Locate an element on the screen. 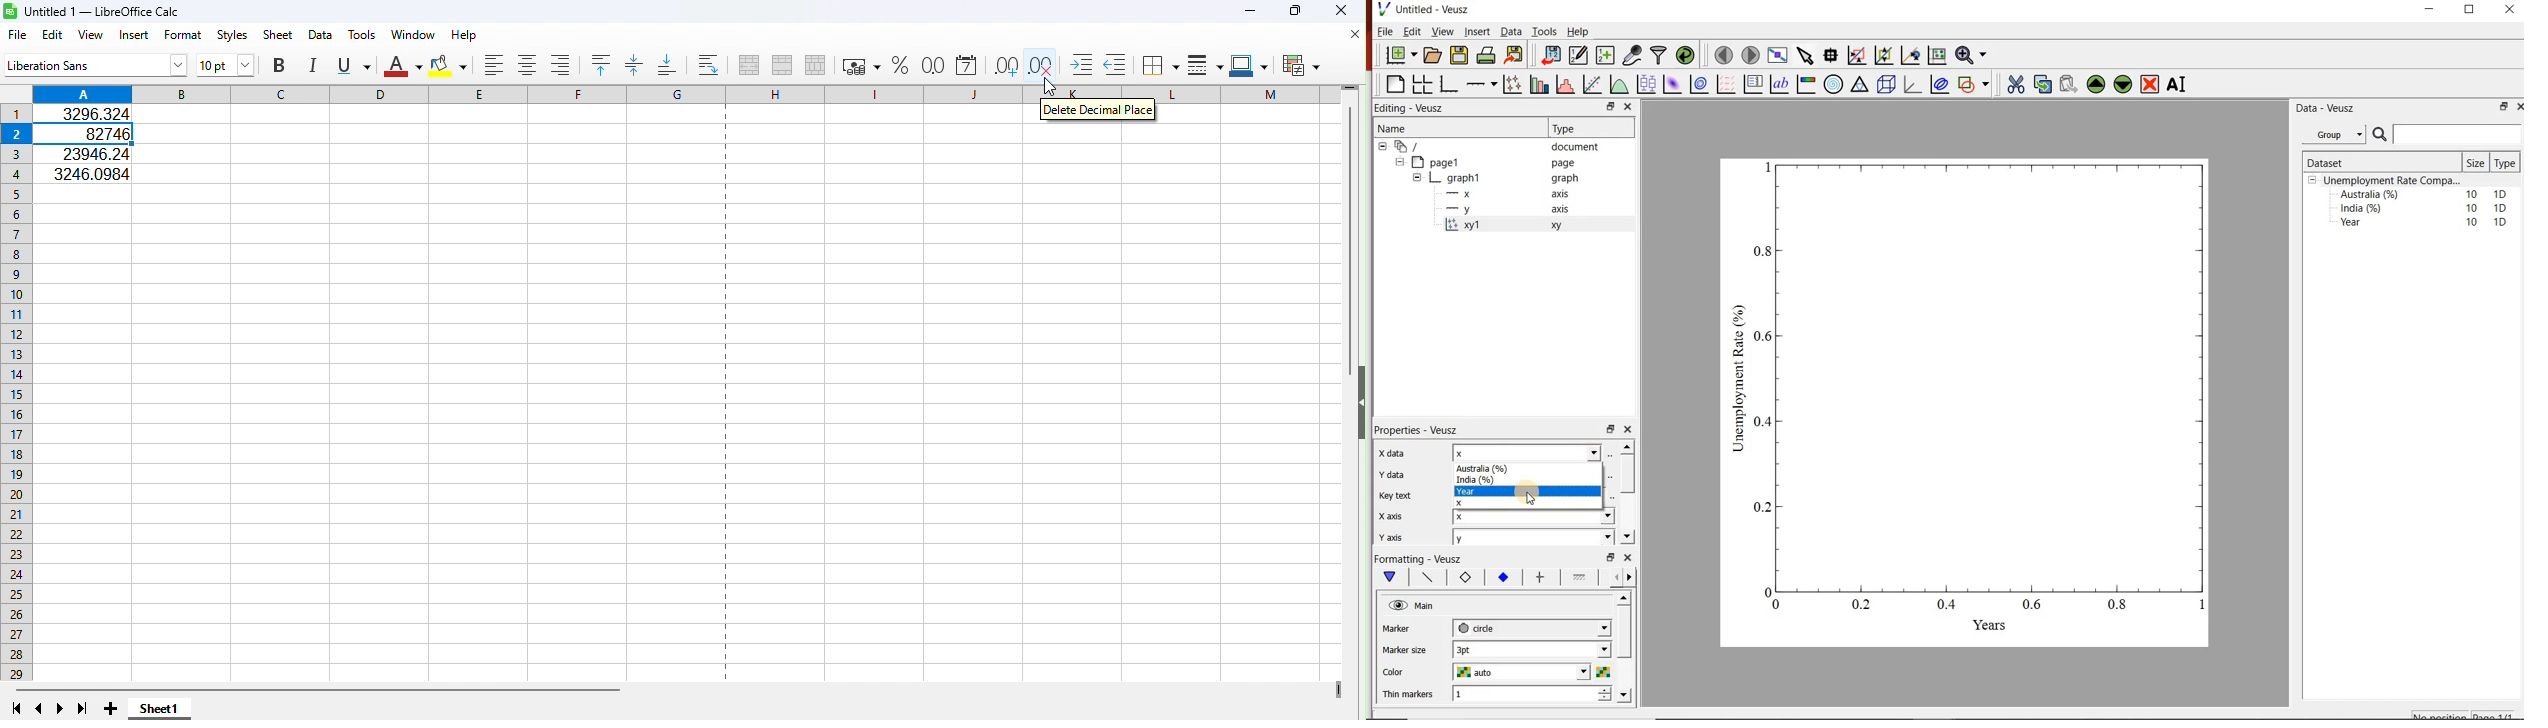  Edit is located at coordinates (51, 34).